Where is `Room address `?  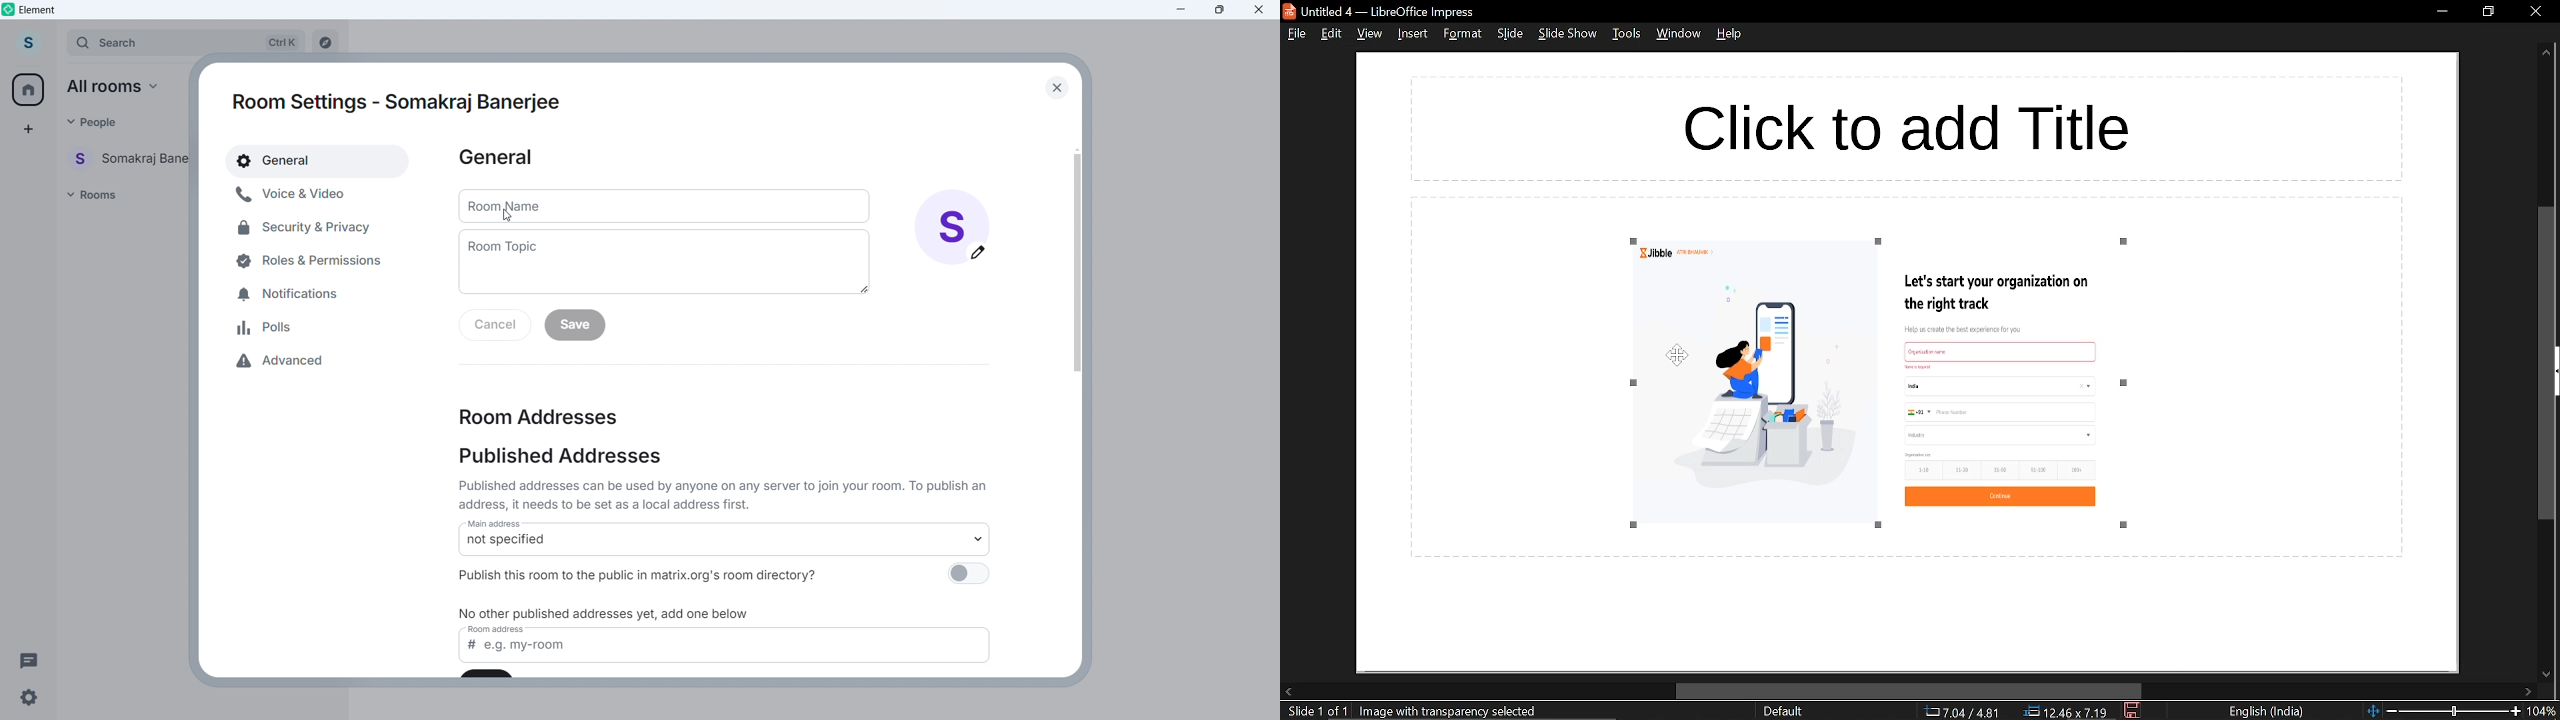
Room address  is located at coordinates (539, 416).